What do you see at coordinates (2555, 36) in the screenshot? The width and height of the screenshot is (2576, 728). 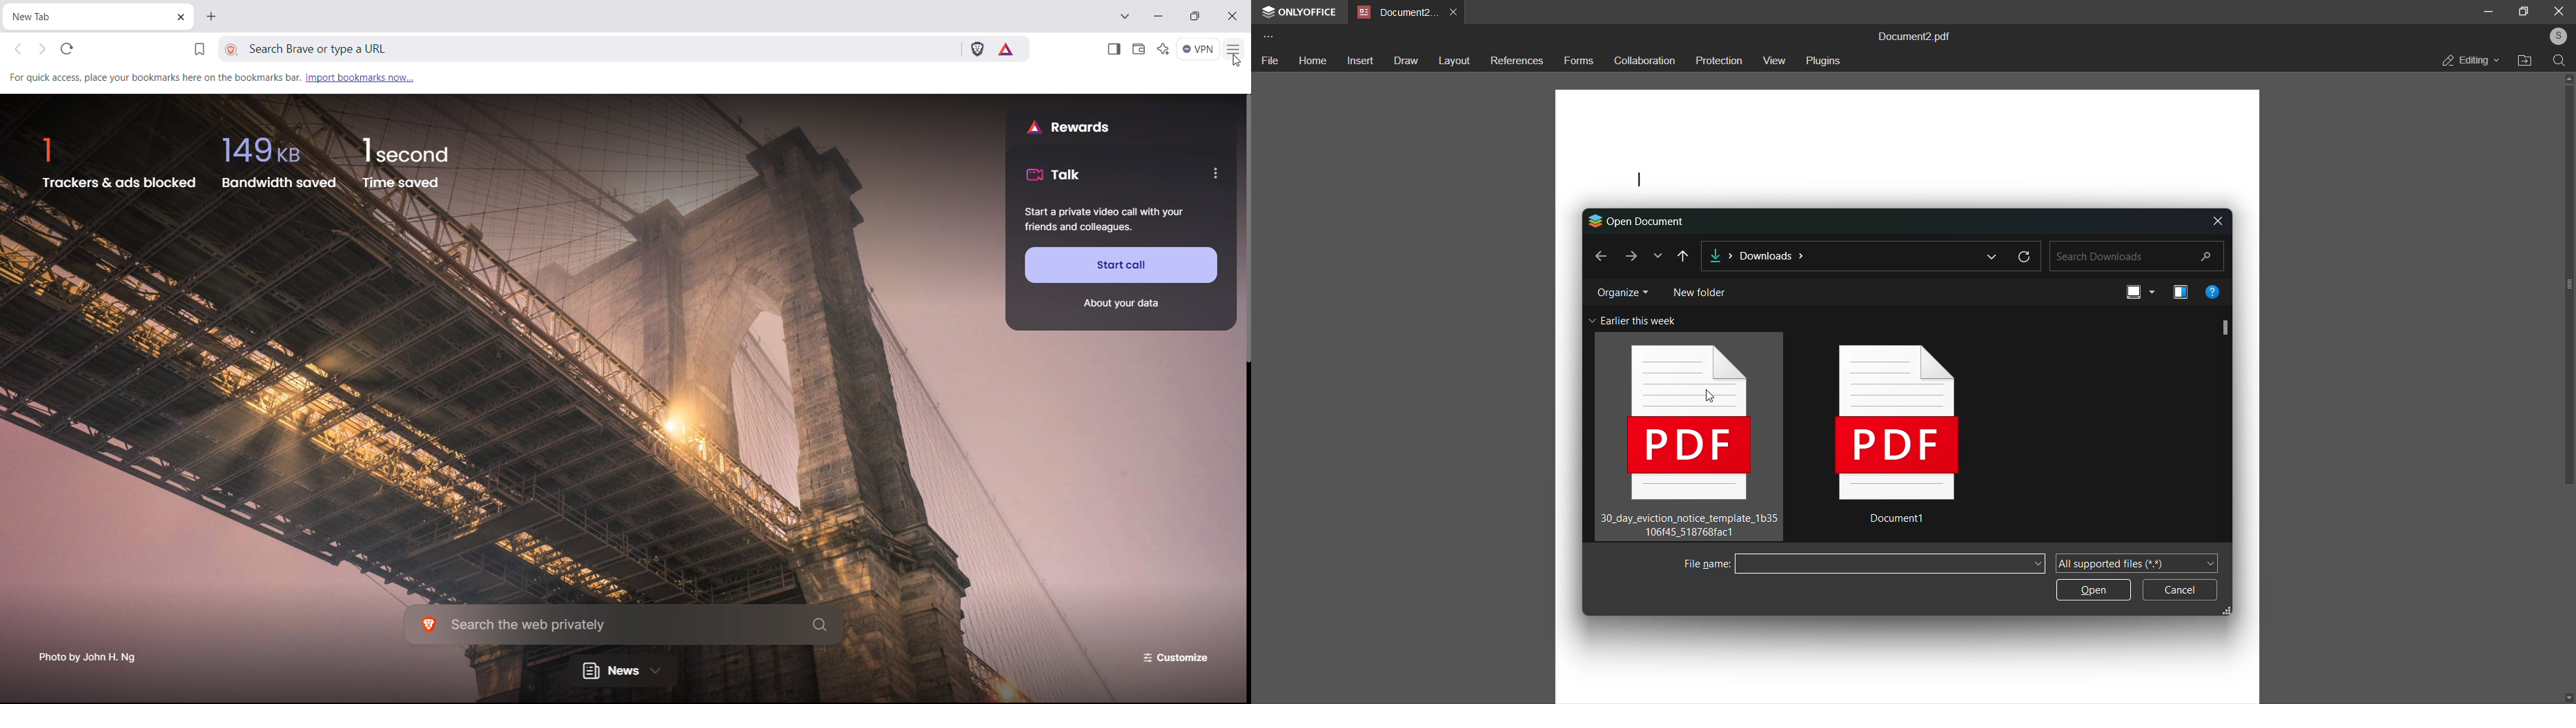 I see `user` at bounding box center [2555, 36].